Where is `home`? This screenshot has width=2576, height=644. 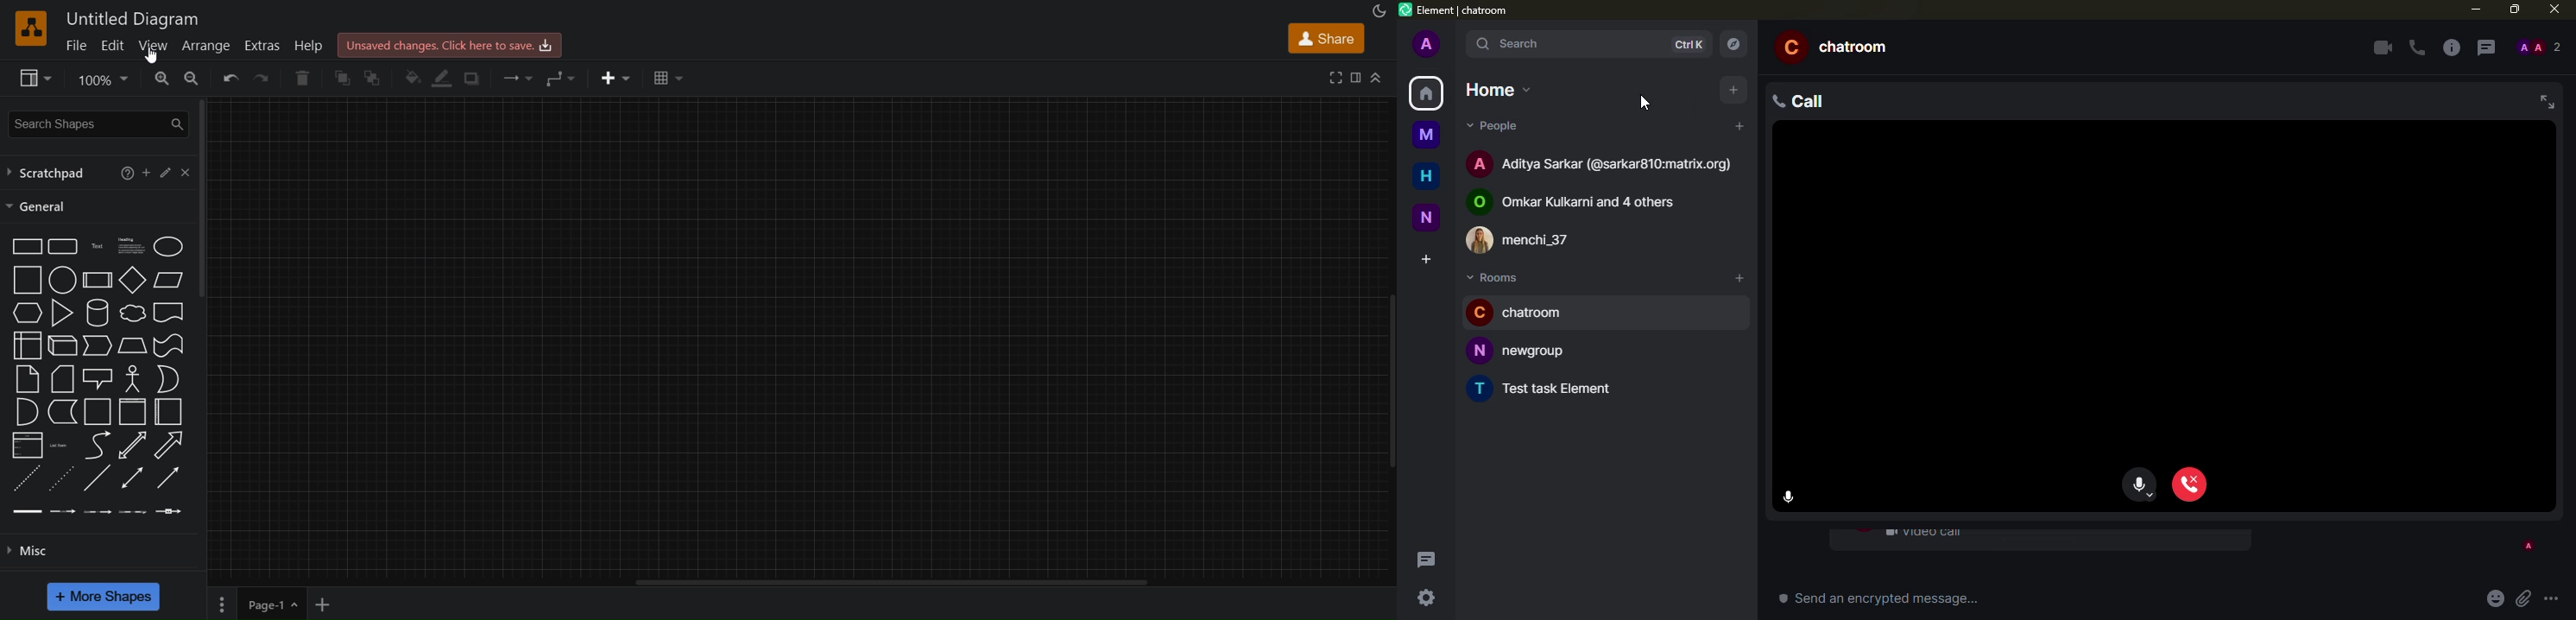 home is located at coordinates (1423, 175).